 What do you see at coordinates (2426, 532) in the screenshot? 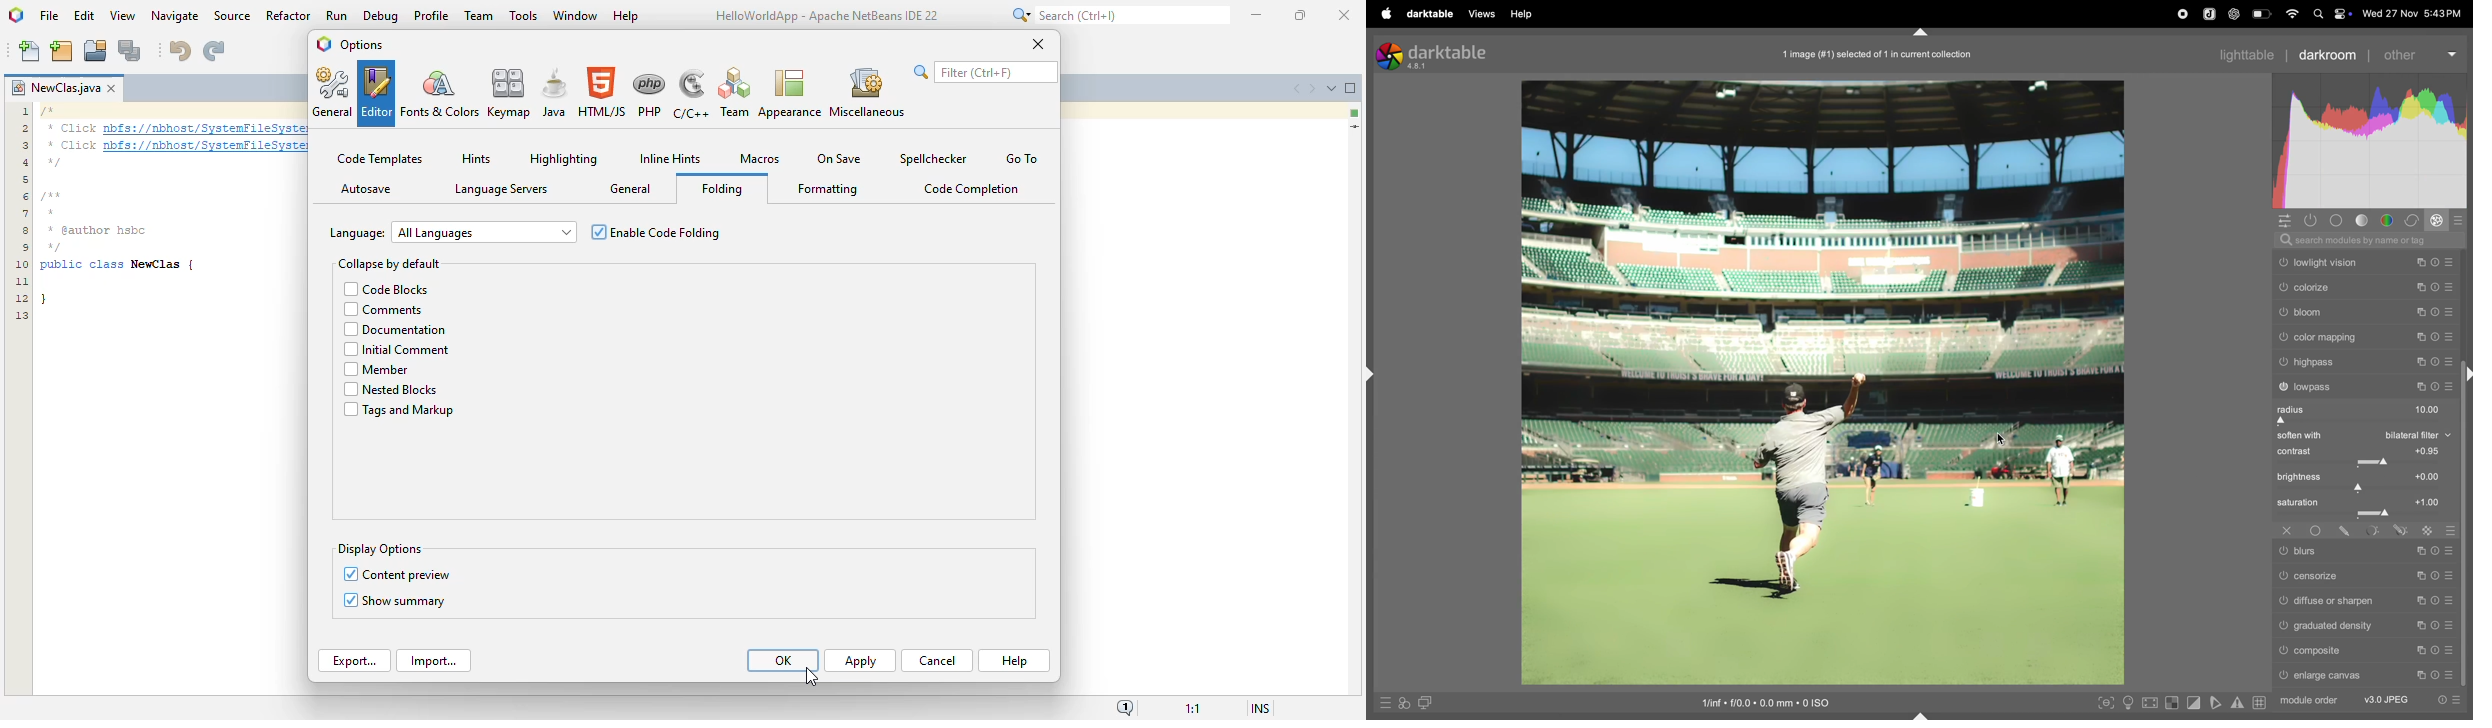
I see `raster mask` at bounding box center [2426, 532].